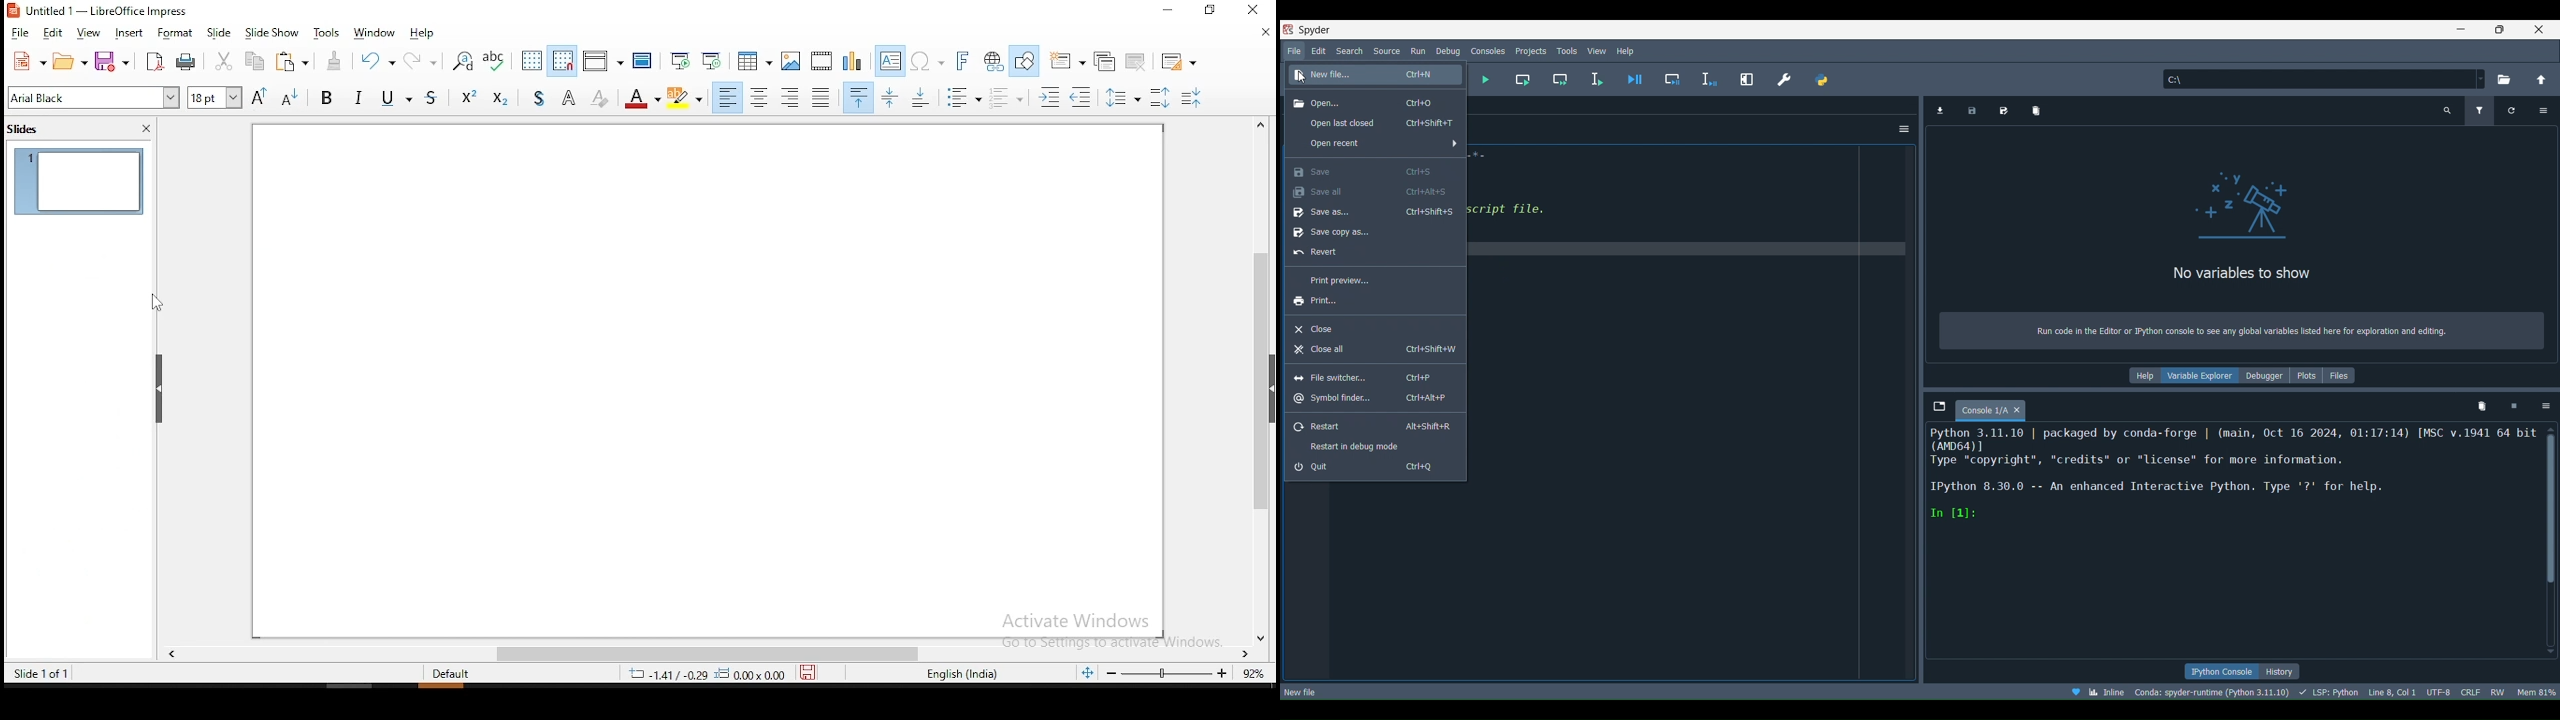  Describe the element at coordinates (1319, 50) in the screenshot. I see `Edit` at that location.